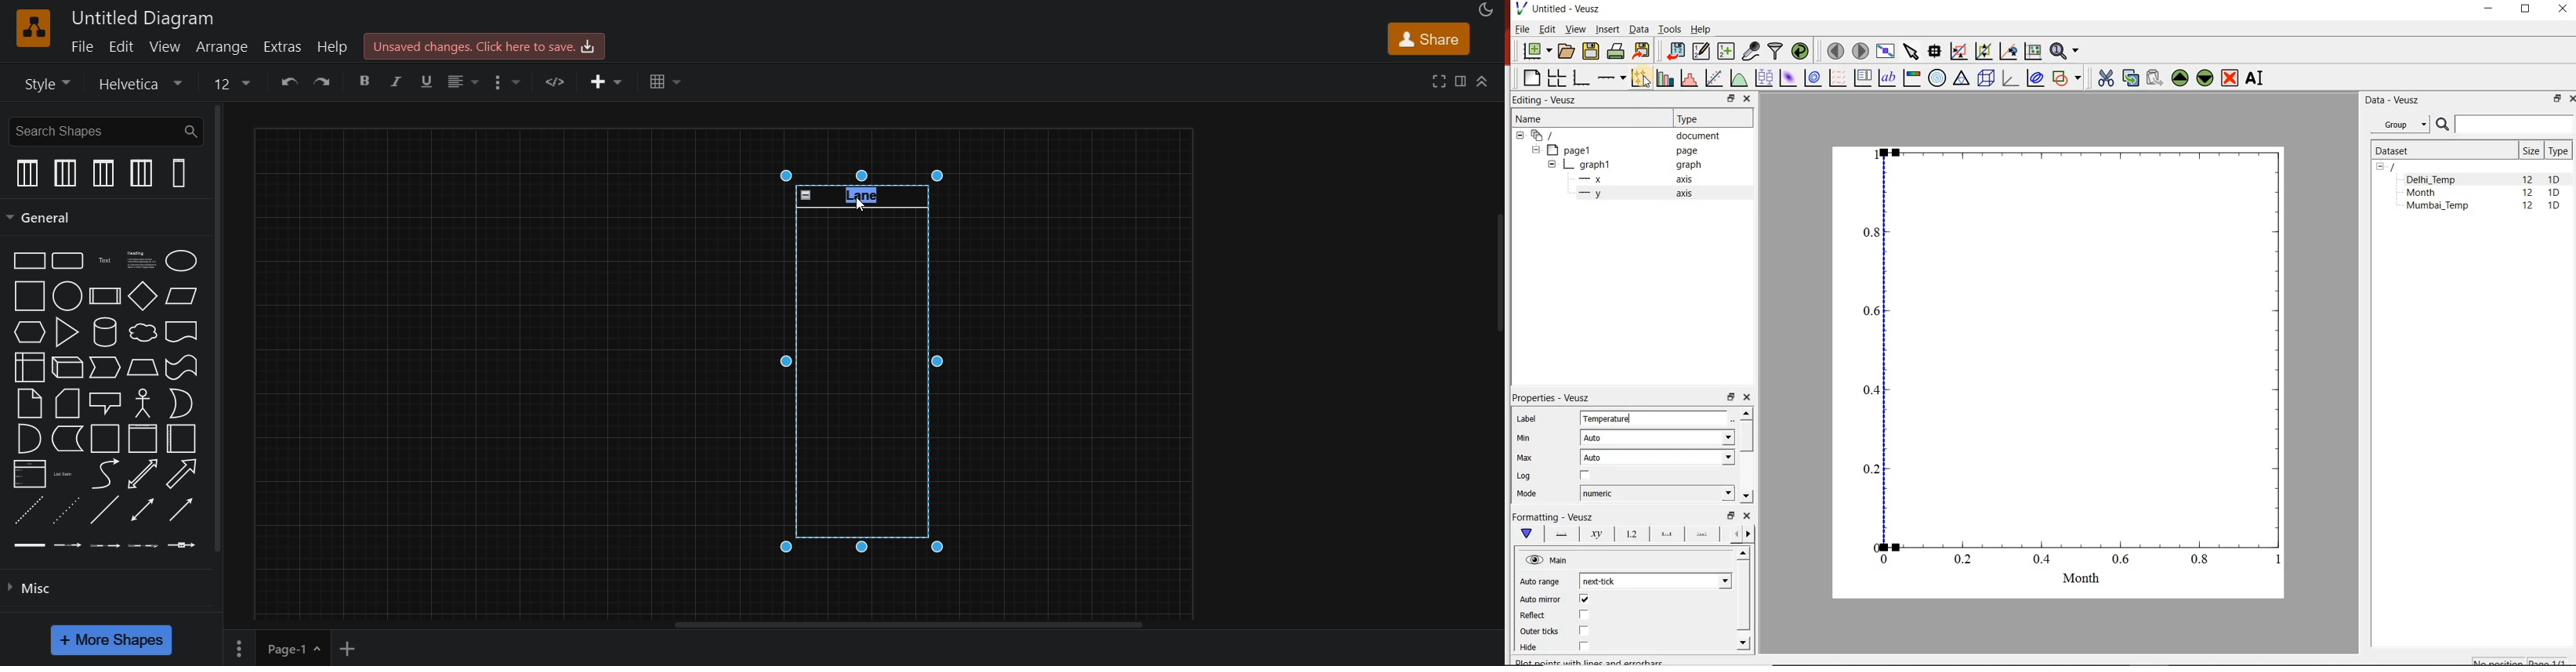 The width and height of the screenshot is (2576, 672). What do you see at coordinates (908, 626) in the screenshot?
I see `horizontal scroll bar` at bounding box center [908, 626].